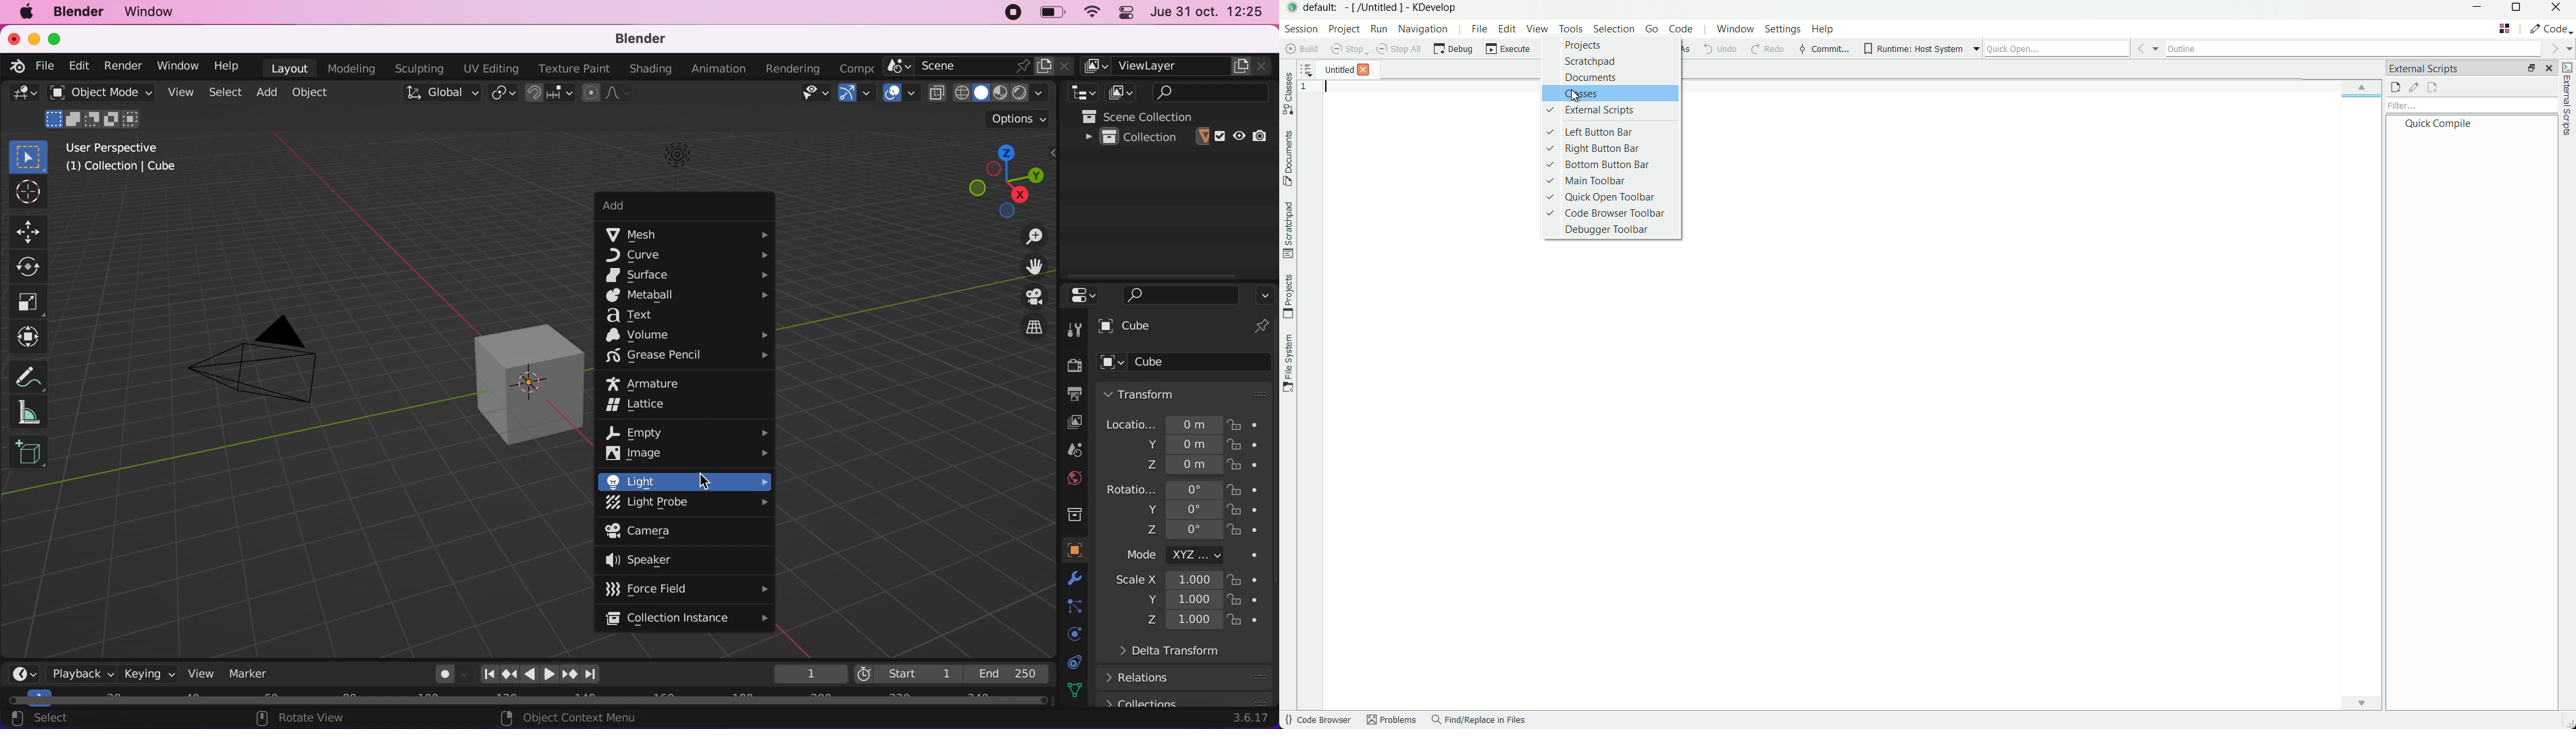 Image resolution: width=2576 pixels, height=756 pixels. What do you see at coordinates (1768, 50) in the screenshot?
I see `redo` at bounding box center [1768, 50].